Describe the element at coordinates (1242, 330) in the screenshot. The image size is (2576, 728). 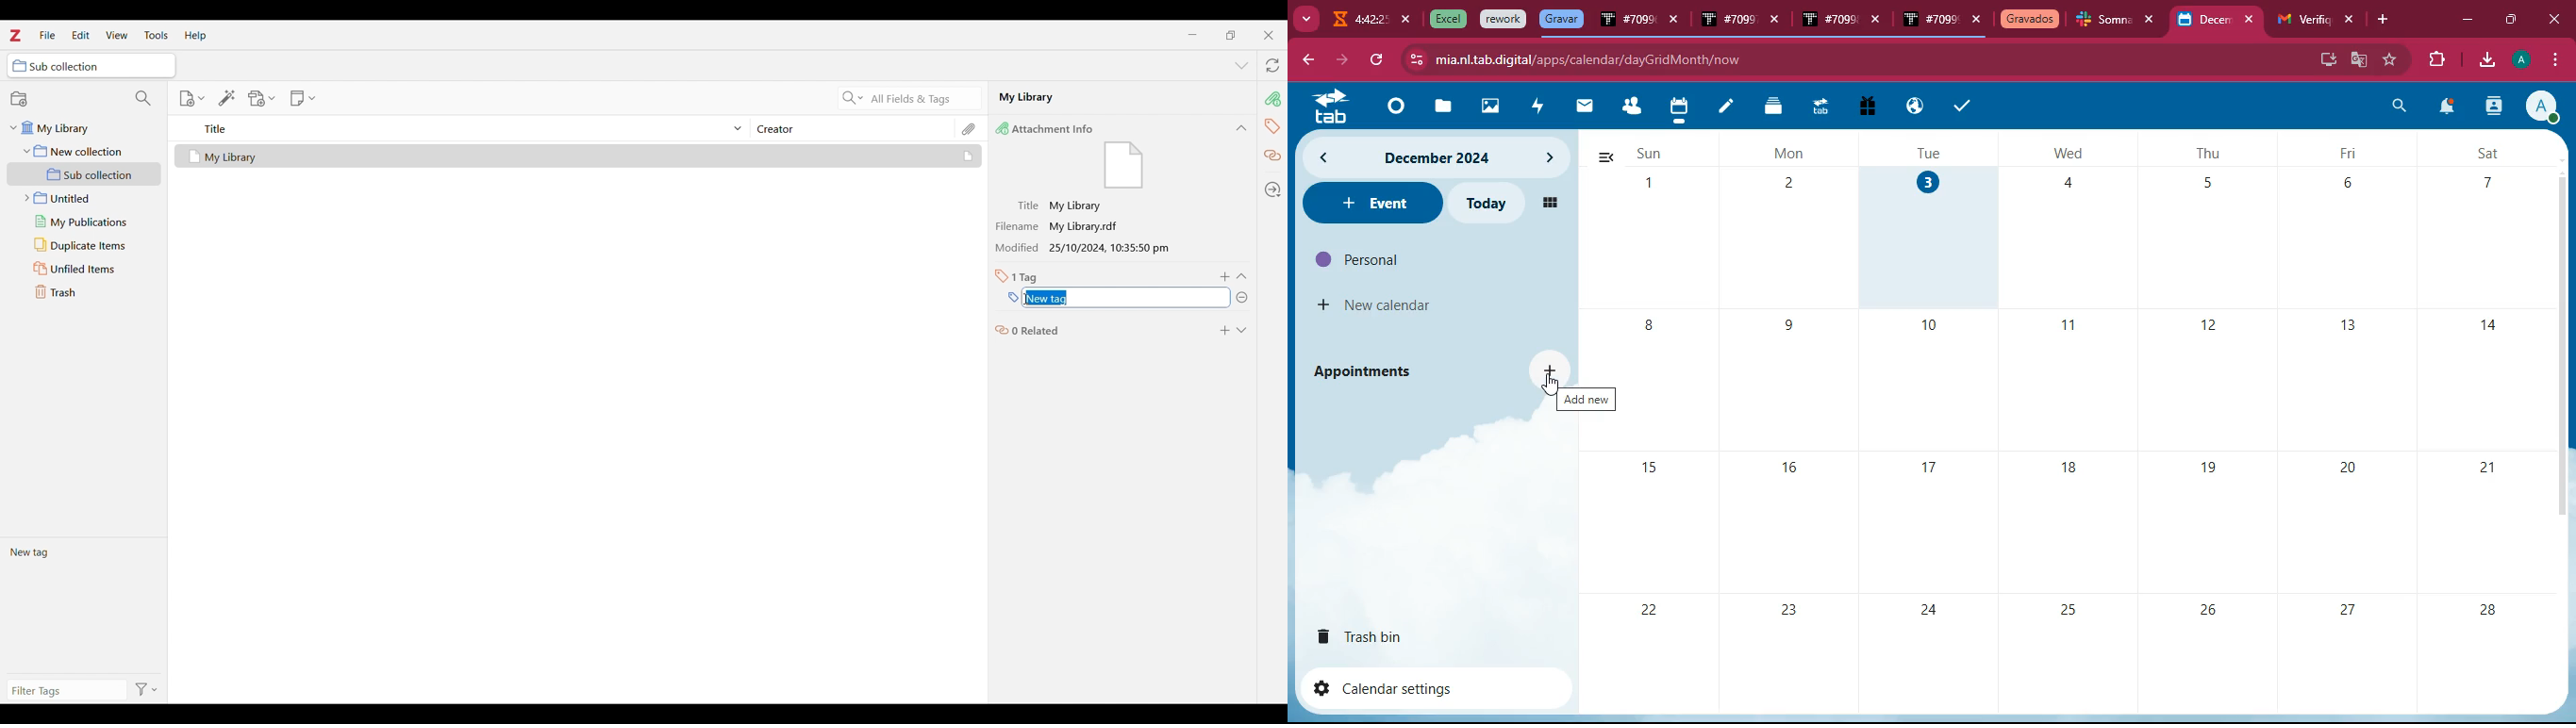
I see `Expand` at that location.